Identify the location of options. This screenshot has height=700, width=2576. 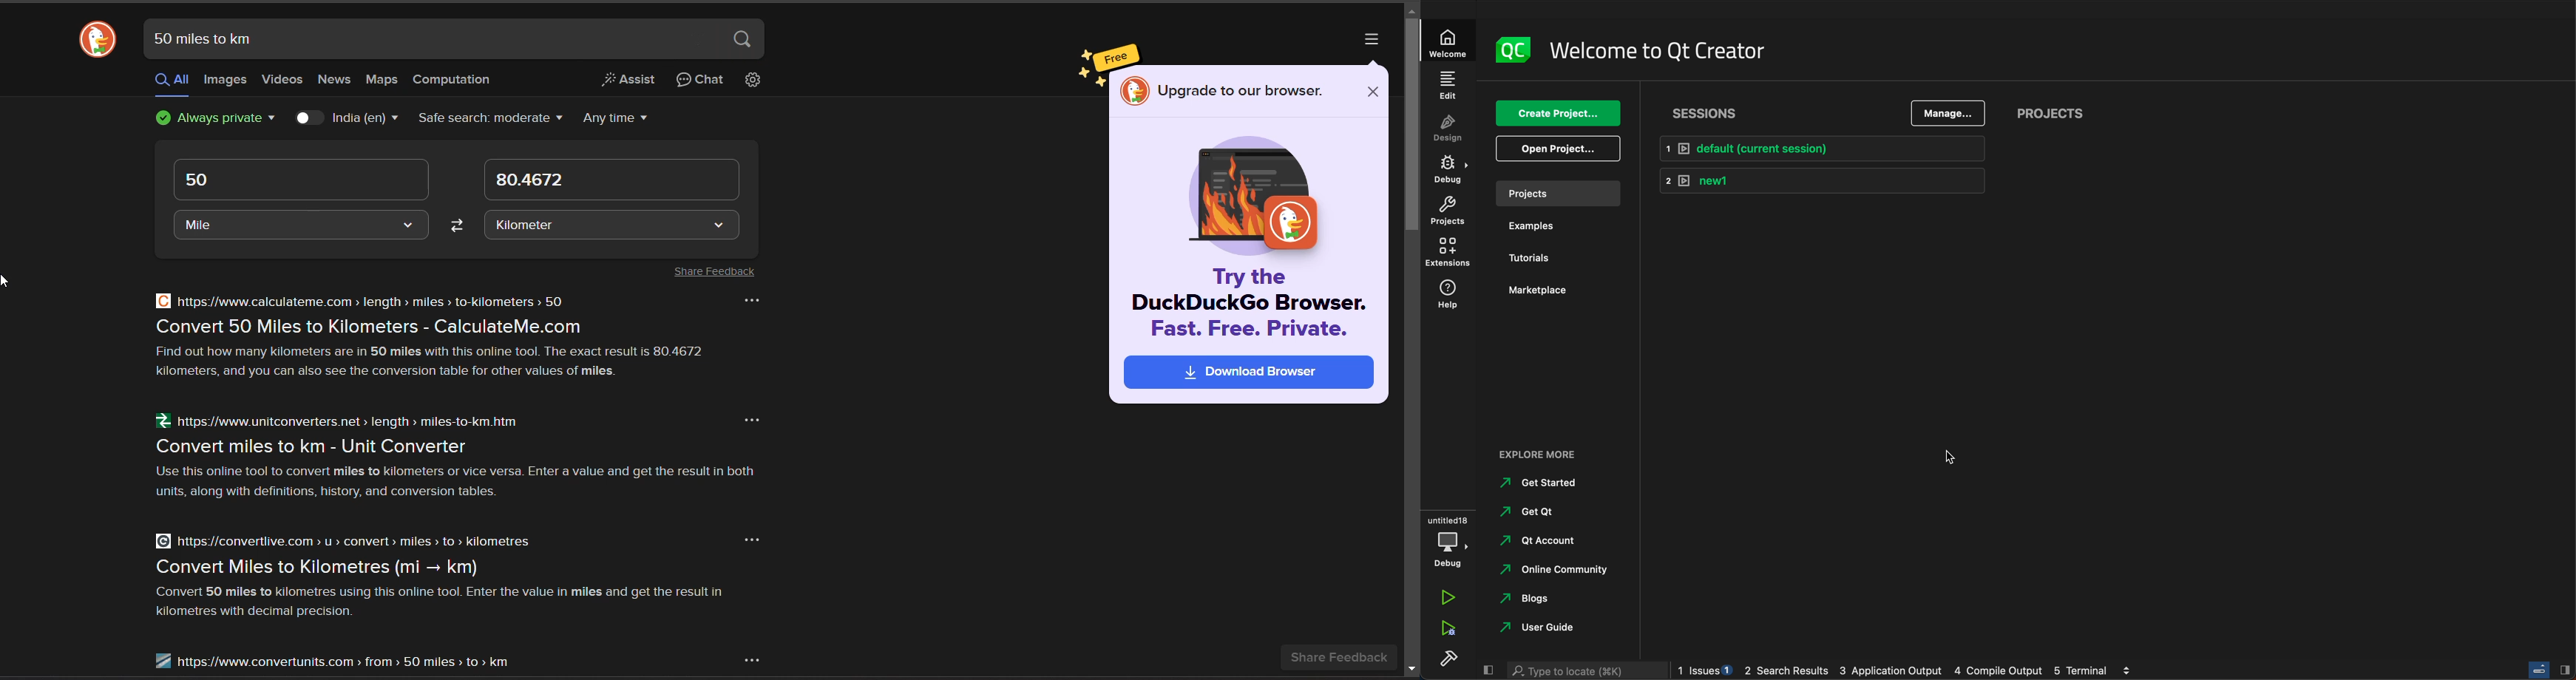
(1368, 38).